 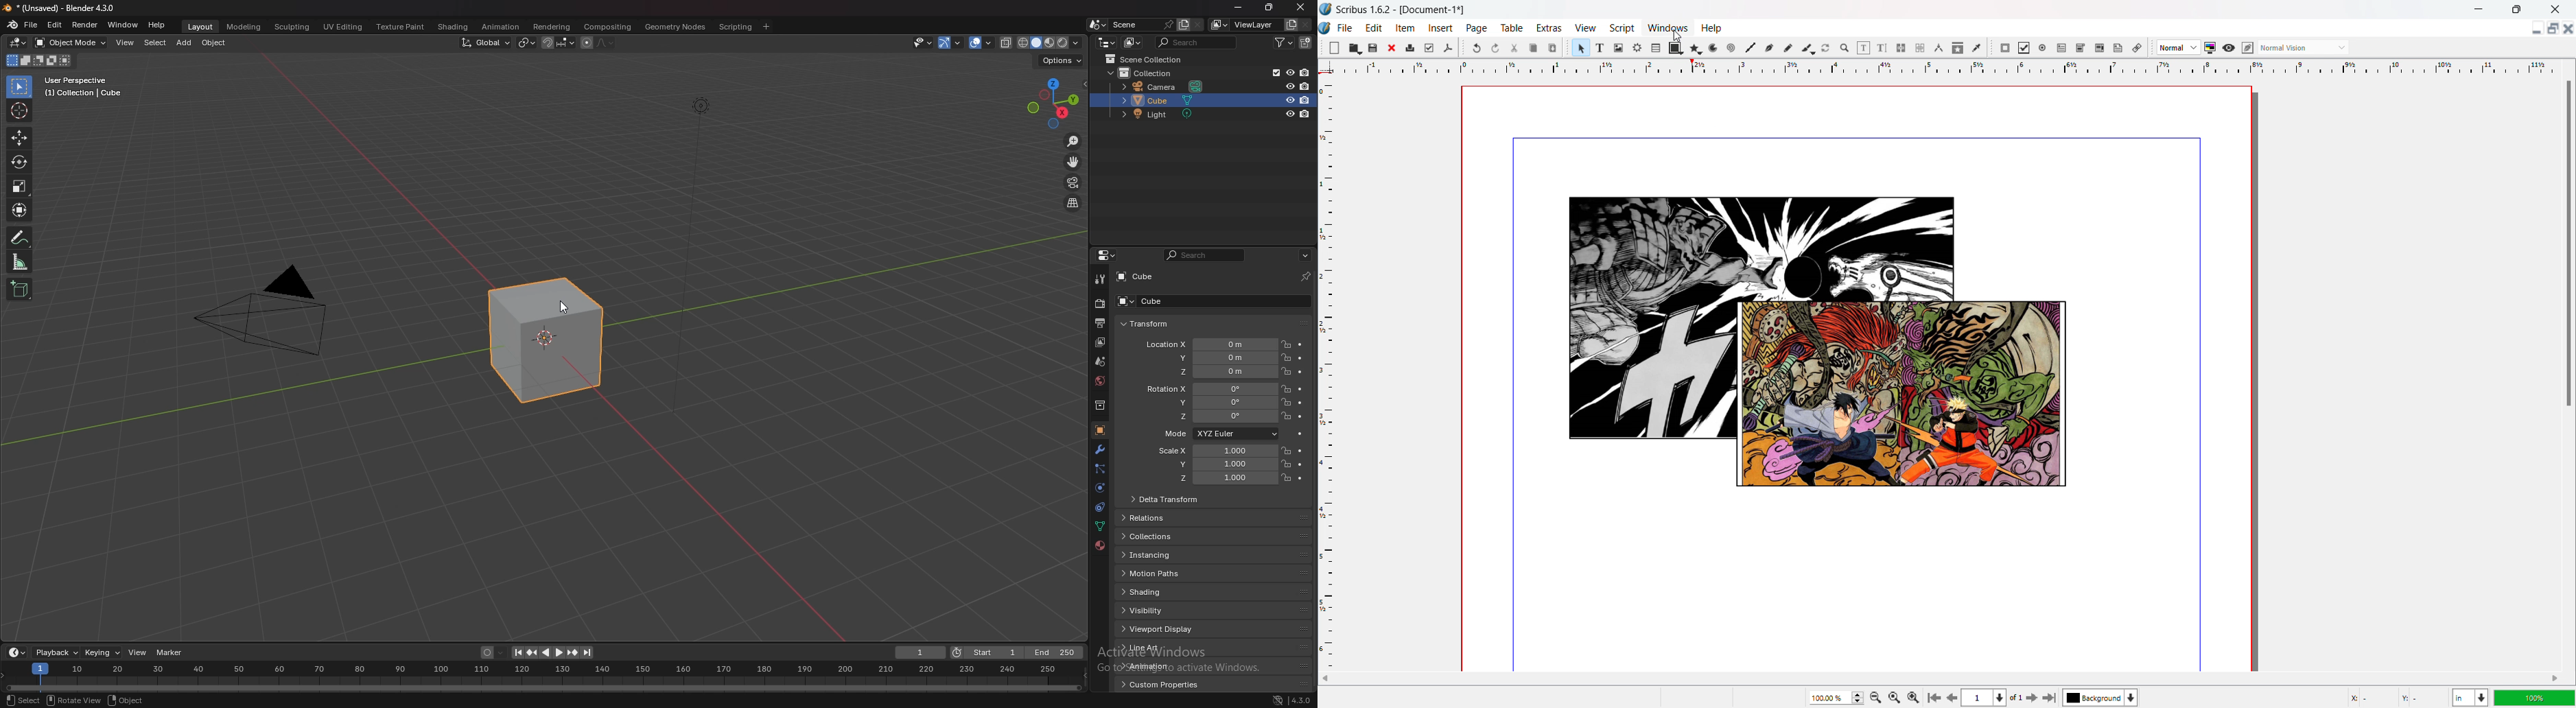 What do you see at coordinates (2554, 679) in the screenshot?
I see `scroll right` at bounding box center [2554, 679].